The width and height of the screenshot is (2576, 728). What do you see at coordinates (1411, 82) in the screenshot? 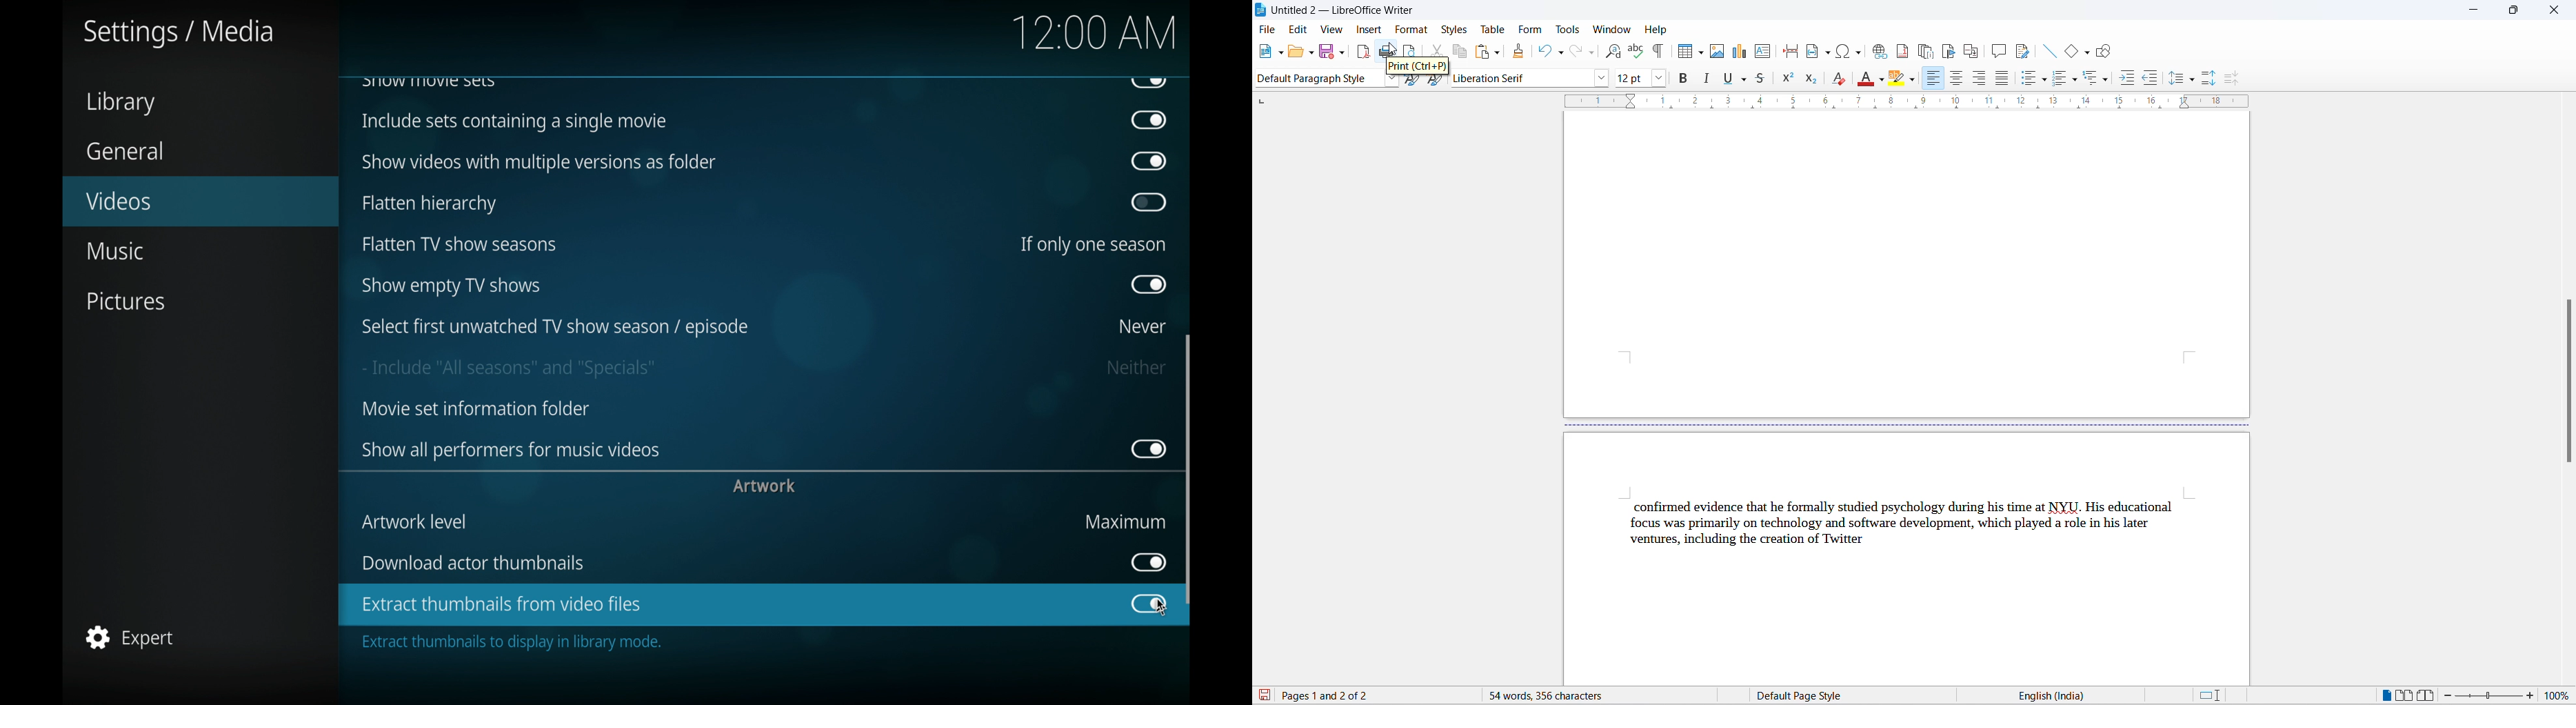
I see `update selected style` at bounding box center [1411, 82].